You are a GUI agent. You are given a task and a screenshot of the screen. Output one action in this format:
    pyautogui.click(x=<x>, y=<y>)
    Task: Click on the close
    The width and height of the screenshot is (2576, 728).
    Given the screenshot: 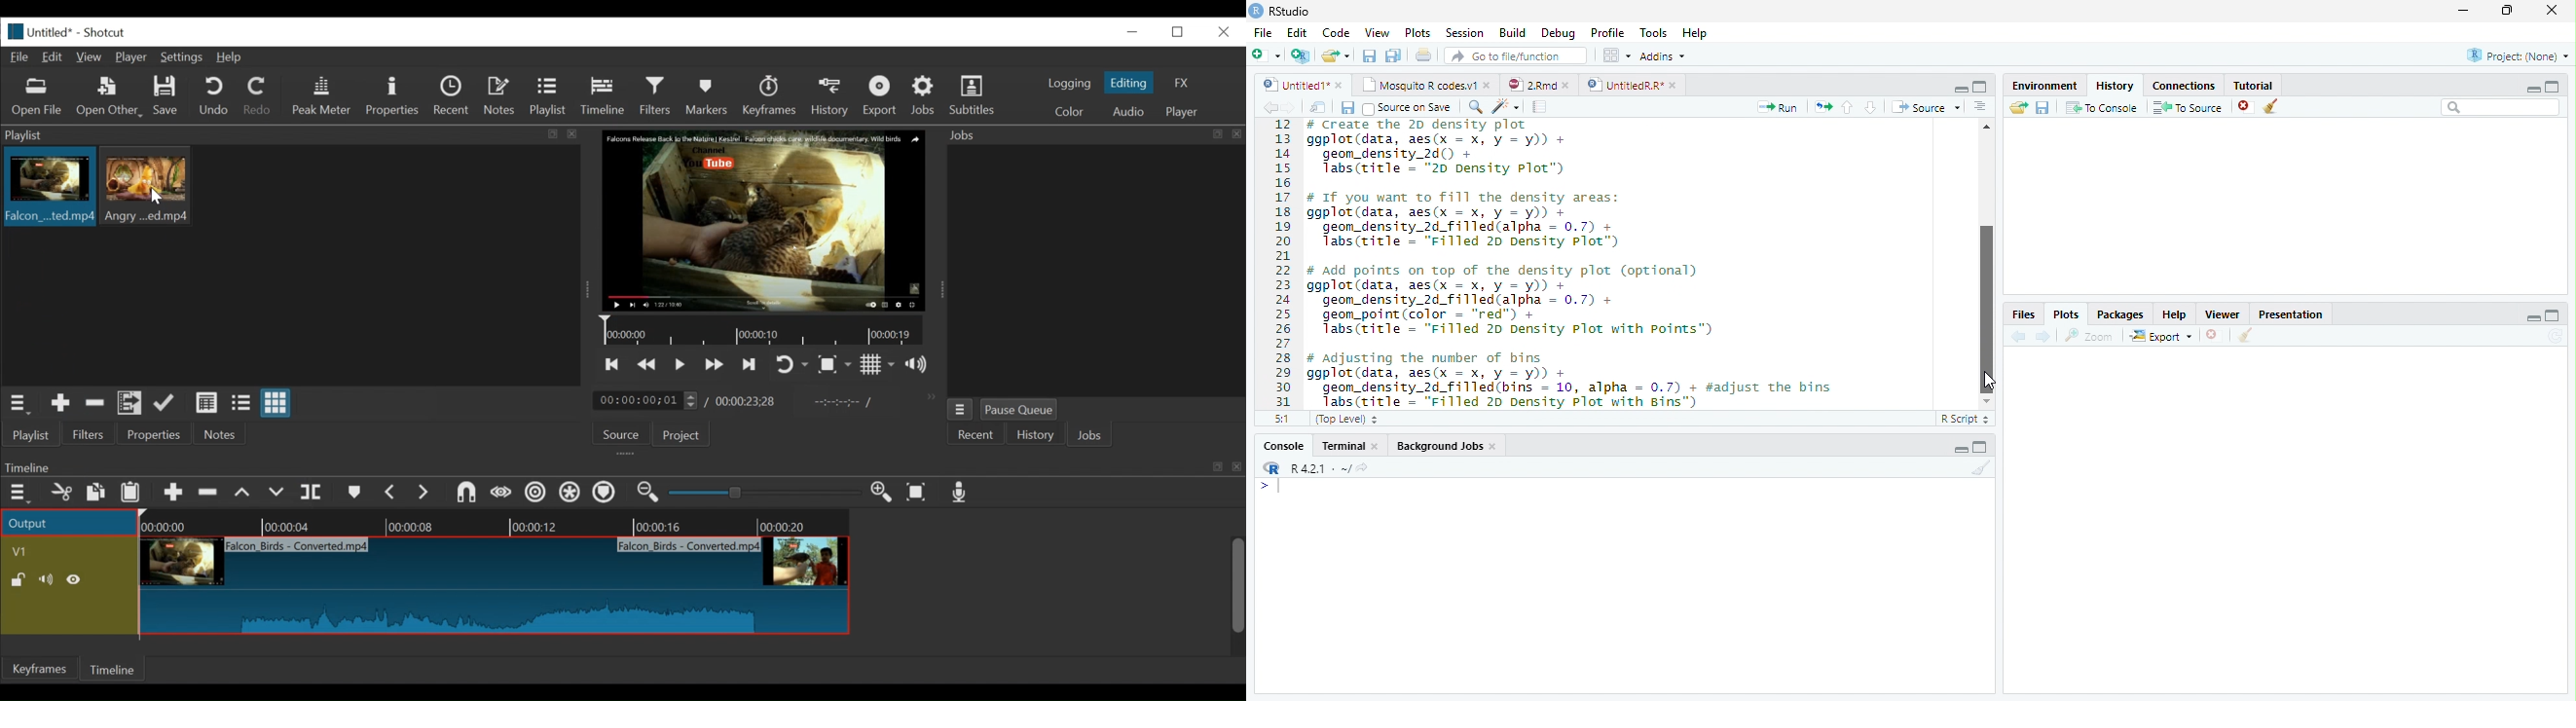 What is the action you would take?
    pyautogui.click(x=2245, y=107)
    